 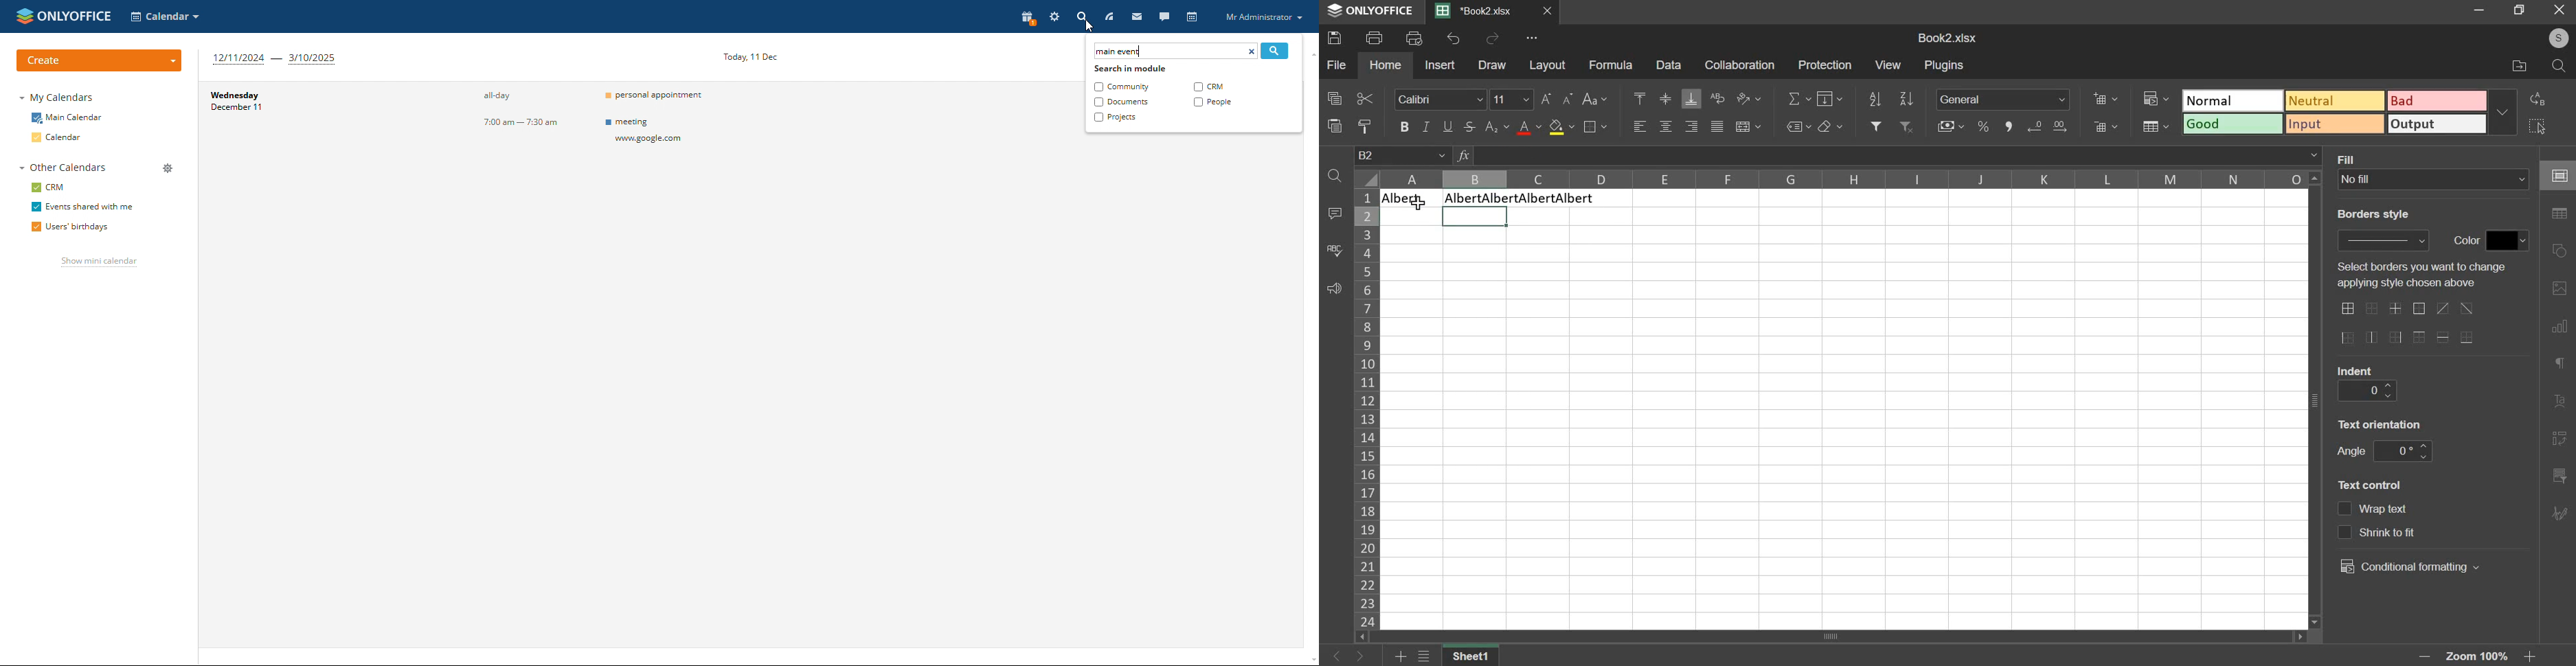 What do you see at coordinates (2561, 474) in the screenshot?
I see `slicer settings` at bounding box center [2561, 474].